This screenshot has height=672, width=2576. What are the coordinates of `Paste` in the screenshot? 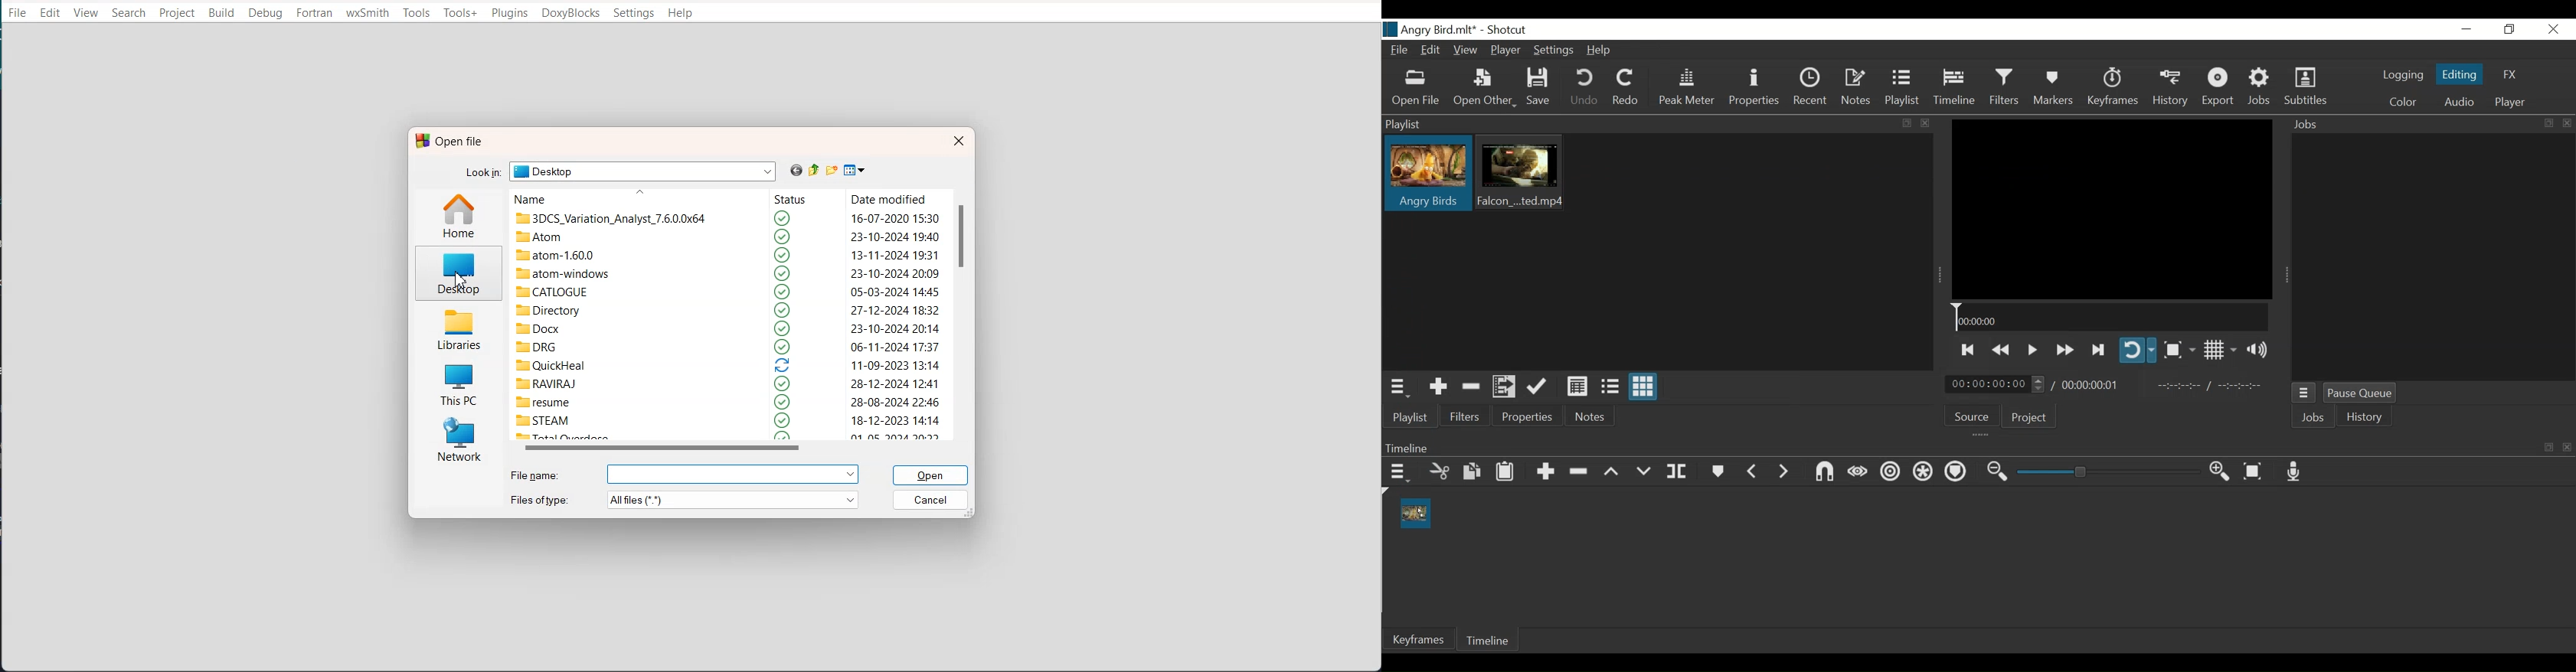 It's located at (1504, 472).